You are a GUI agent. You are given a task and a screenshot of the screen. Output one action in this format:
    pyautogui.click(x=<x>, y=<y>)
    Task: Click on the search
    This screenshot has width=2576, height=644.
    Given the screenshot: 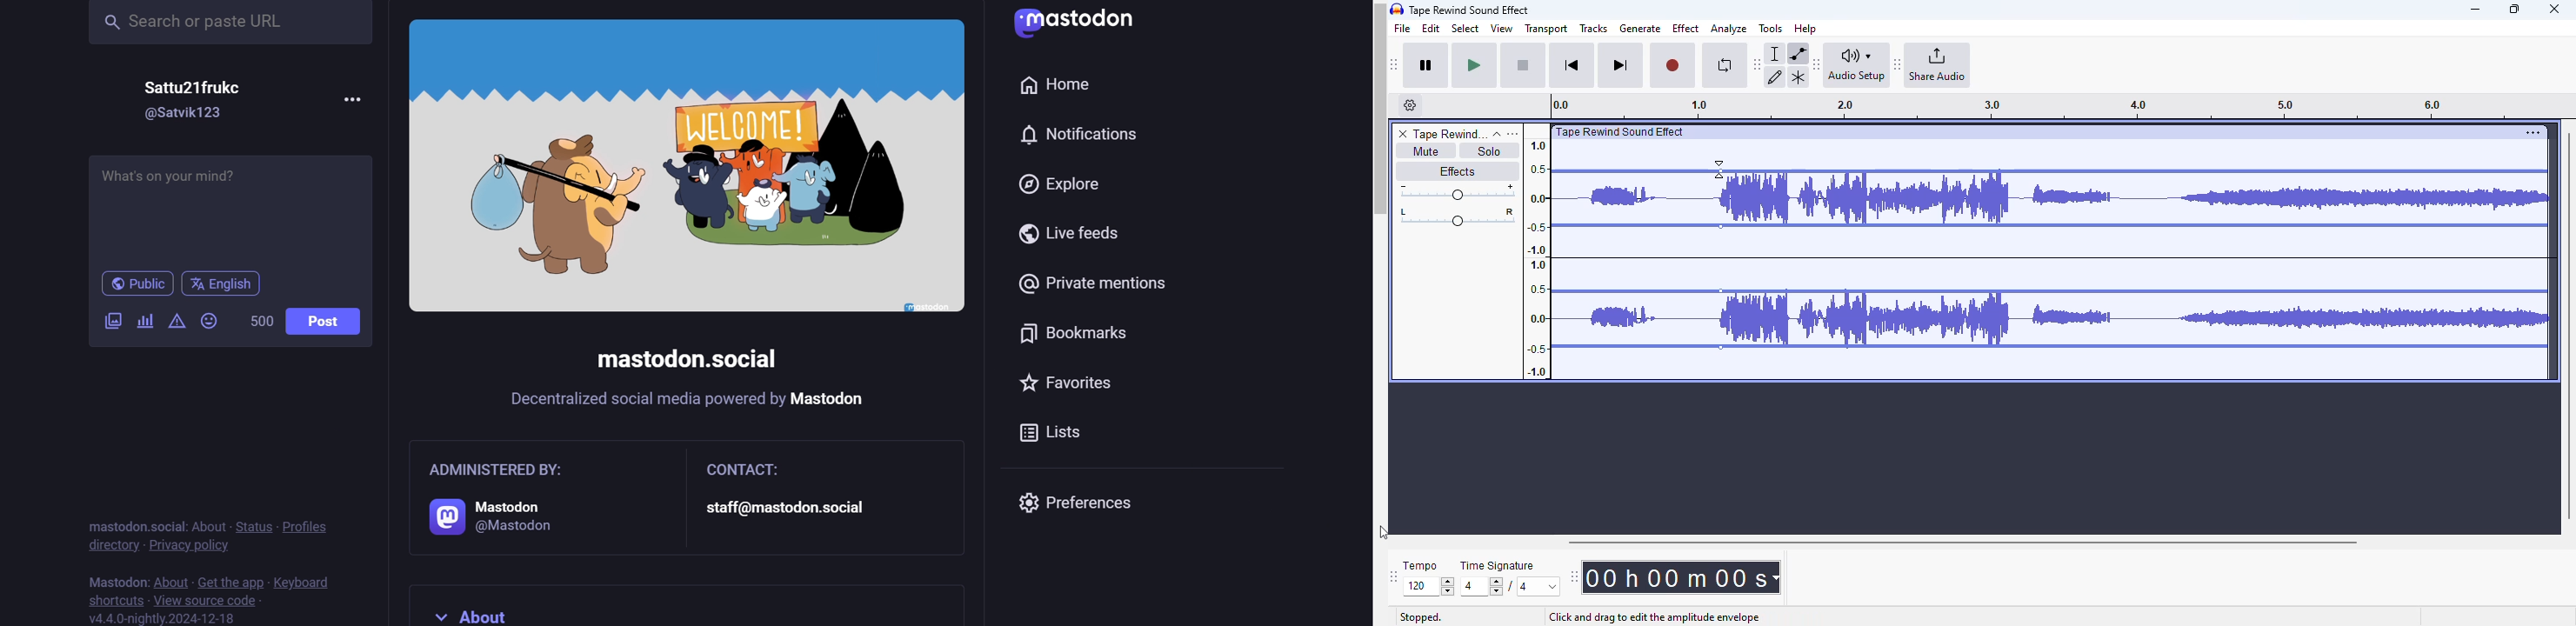 What is the action you would take?
    pyautogui.click(x=234, y=25)
    